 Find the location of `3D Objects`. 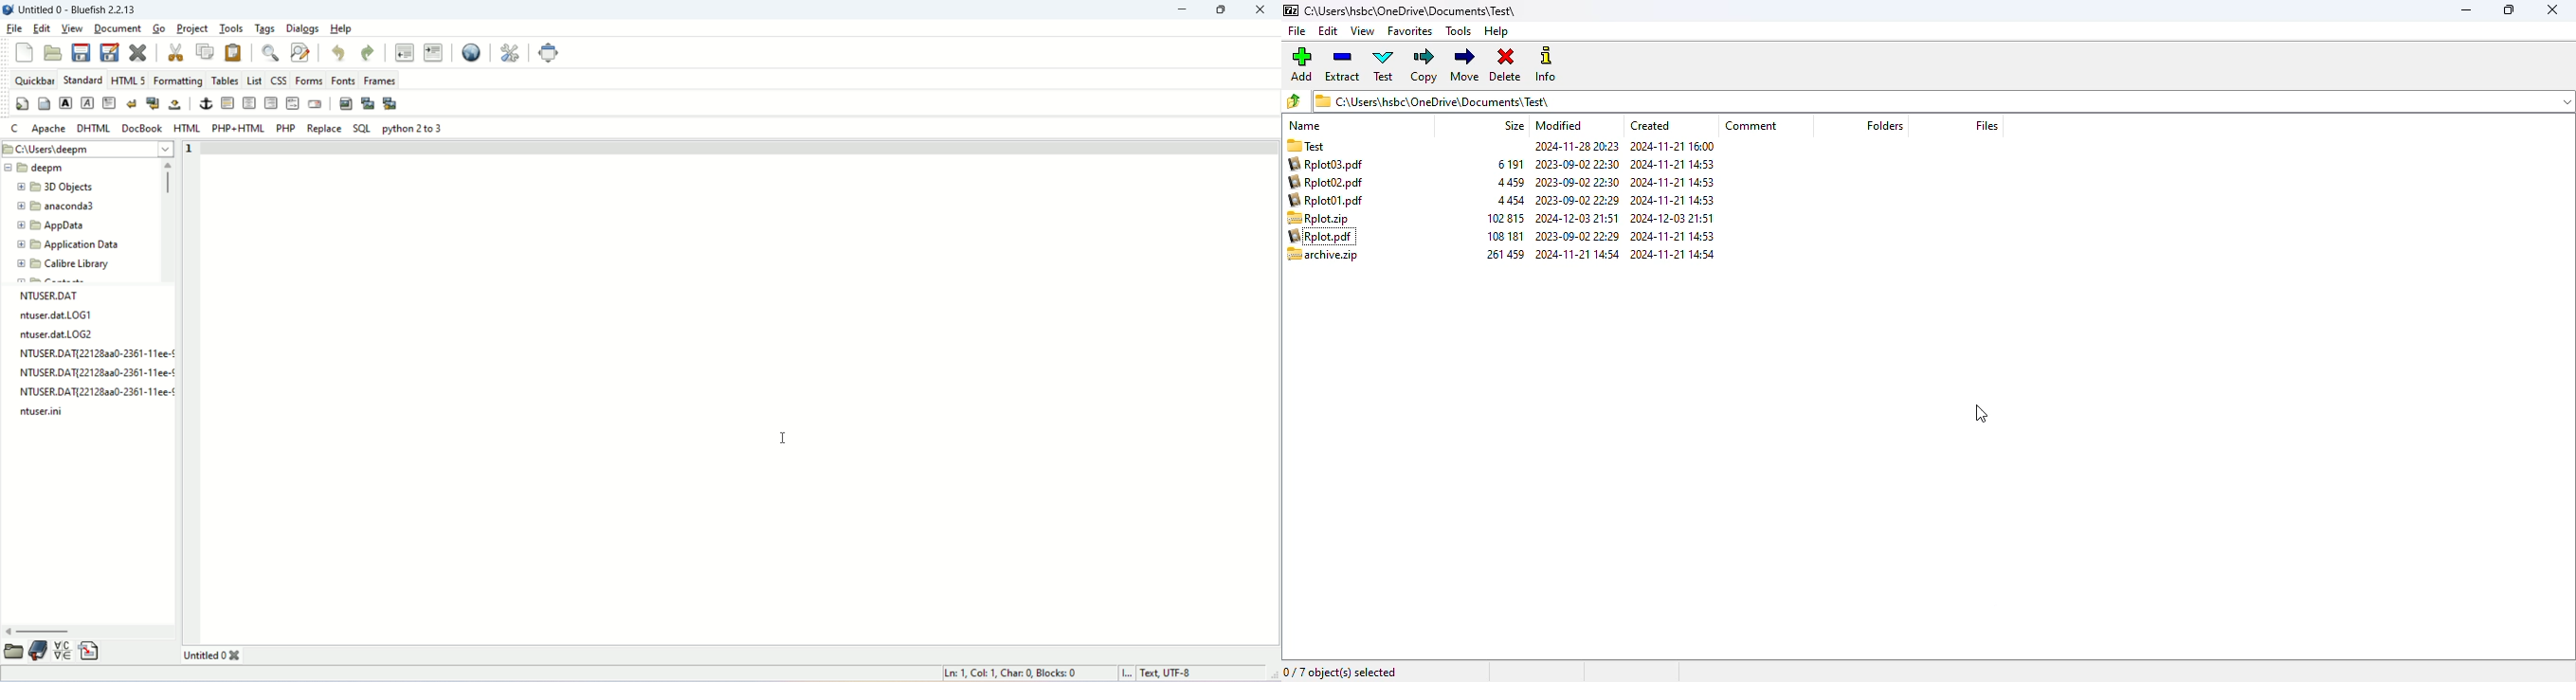

3D Objects is located at coordinates (71, 187).